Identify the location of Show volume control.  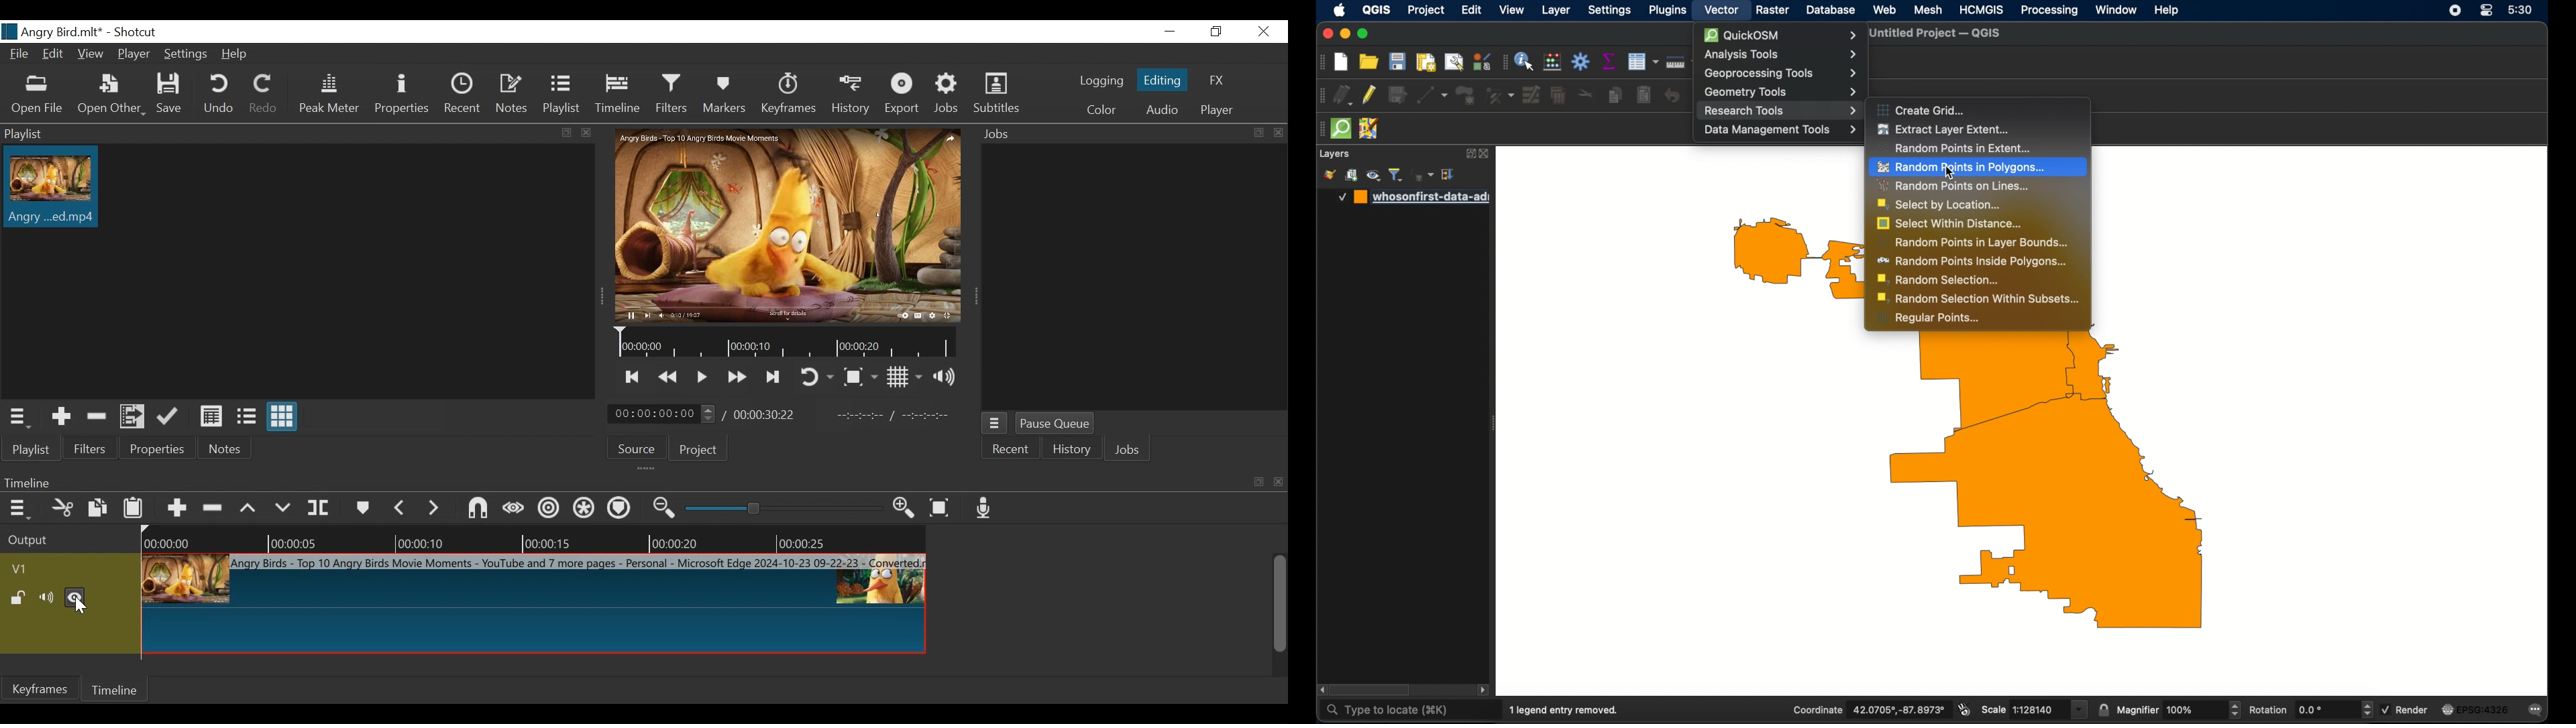
(945, 375).